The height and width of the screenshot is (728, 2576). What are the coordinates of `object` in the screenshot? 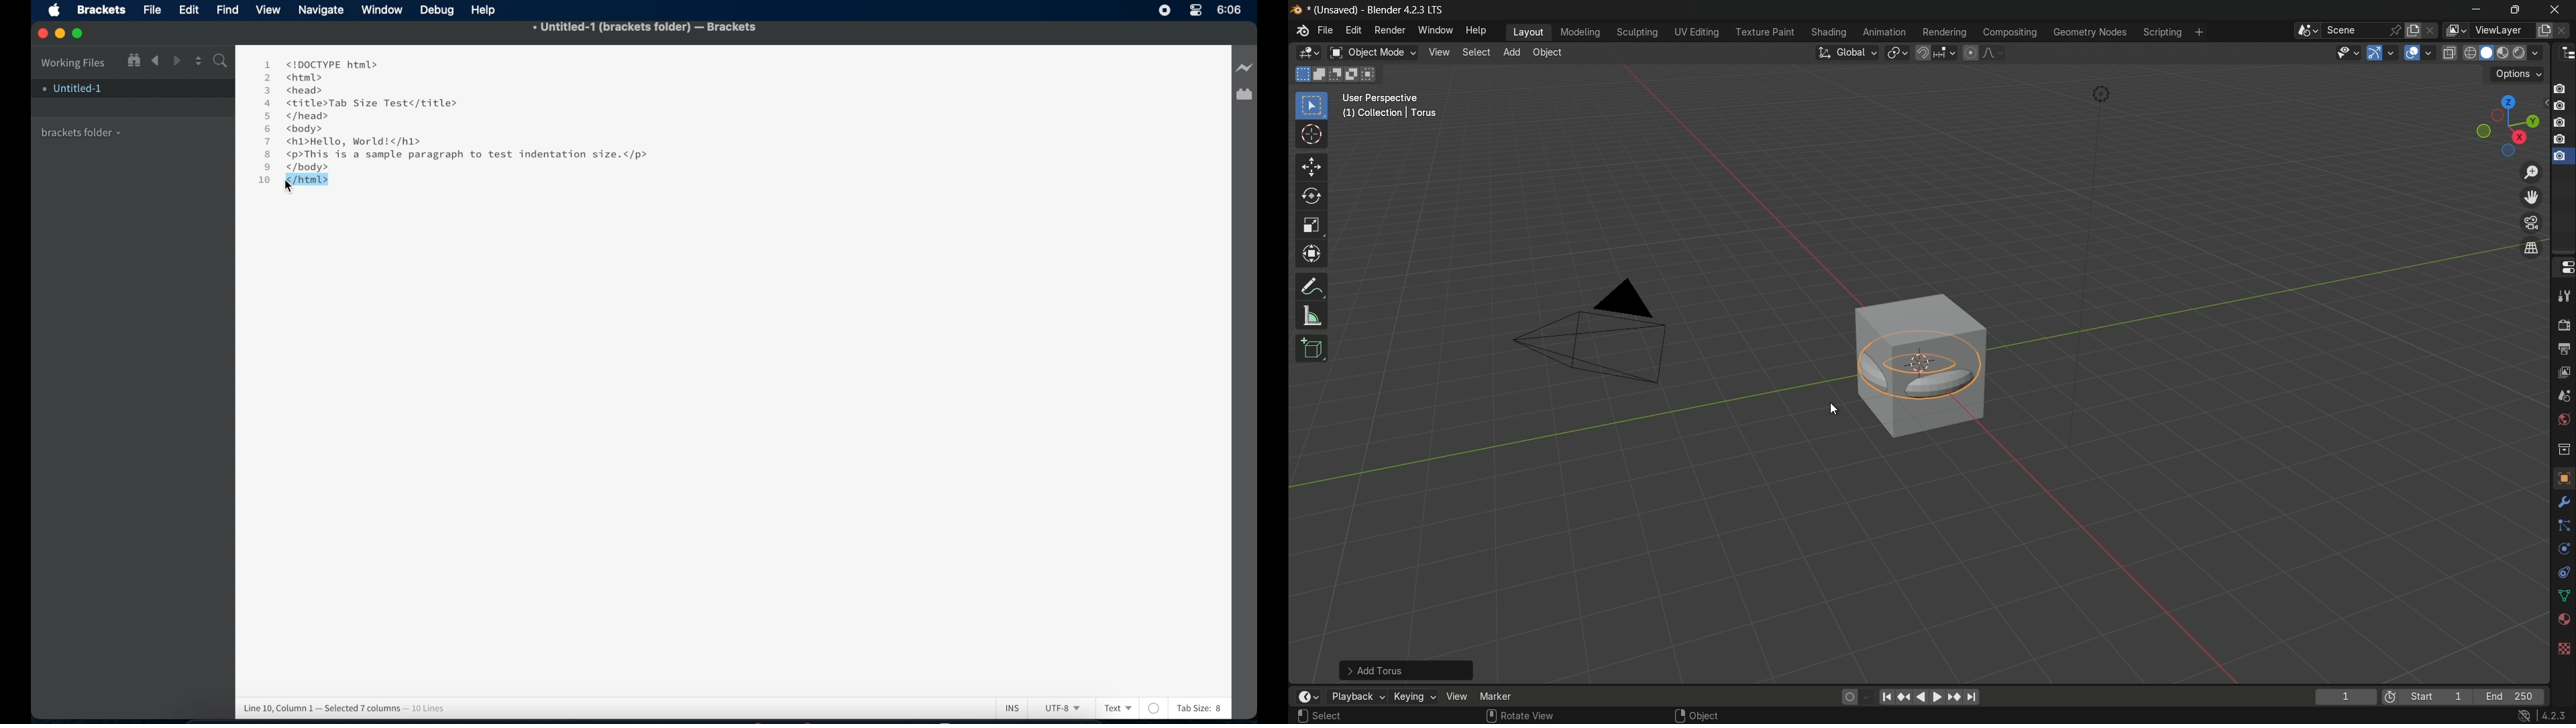 It's located at (1547, 52).